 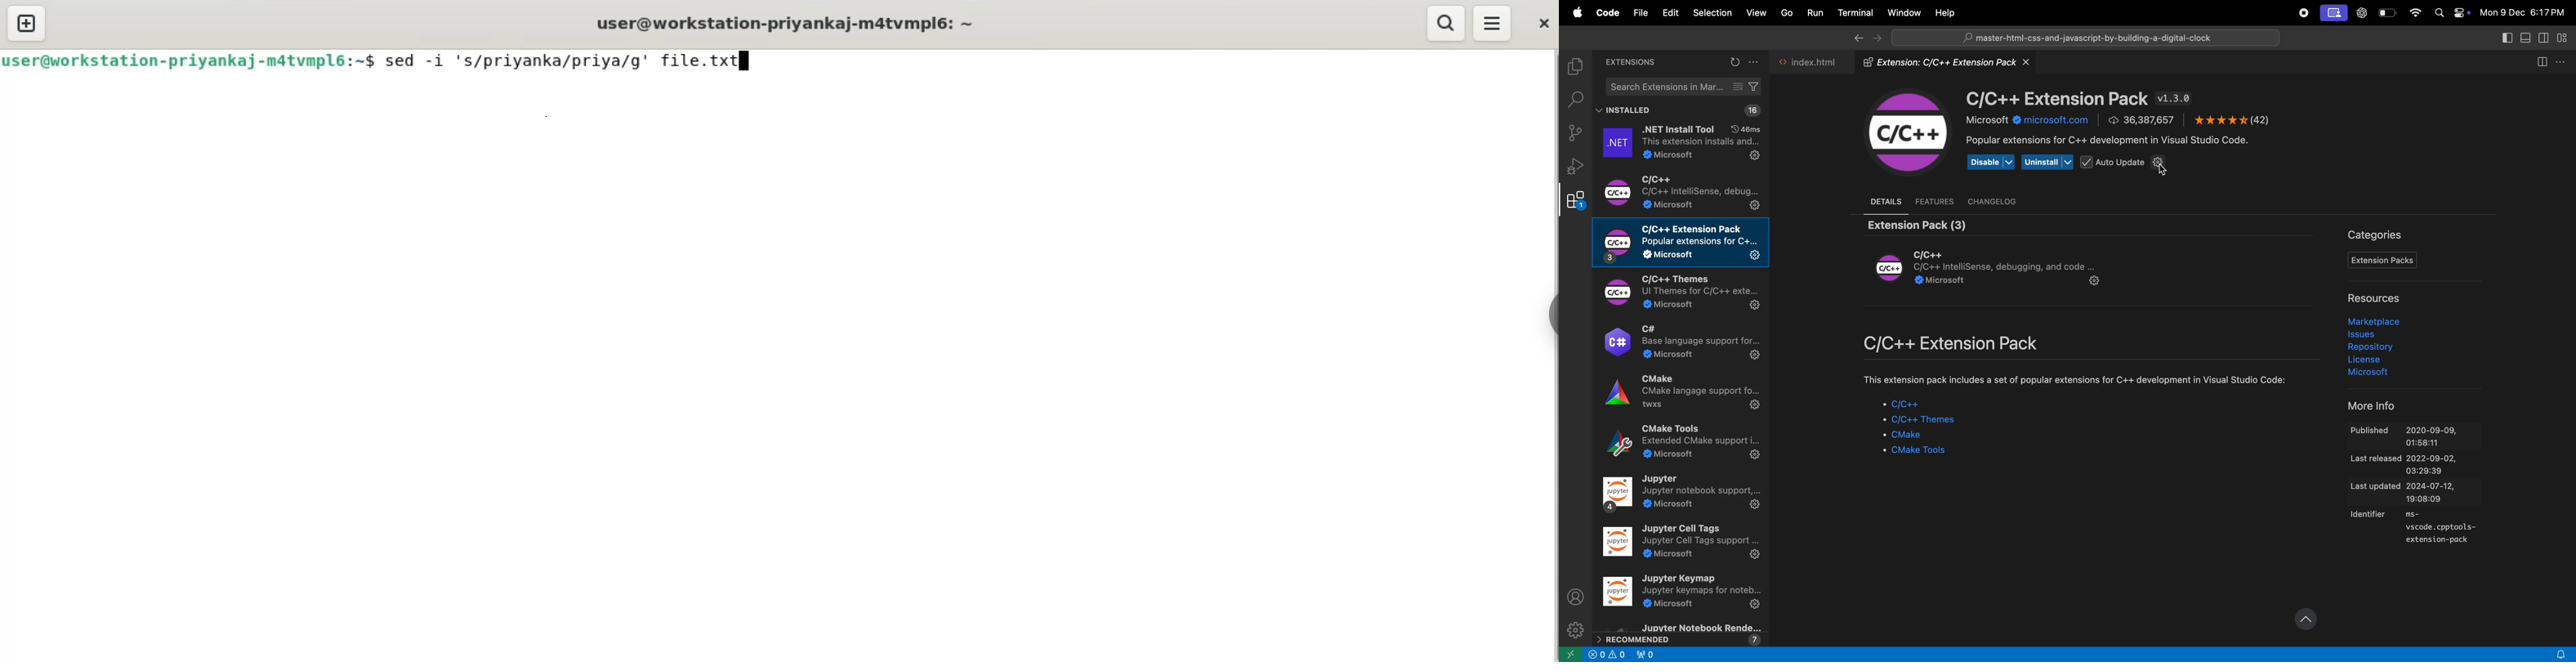 I want to click on Terminal, so click(x=1854, y=14).